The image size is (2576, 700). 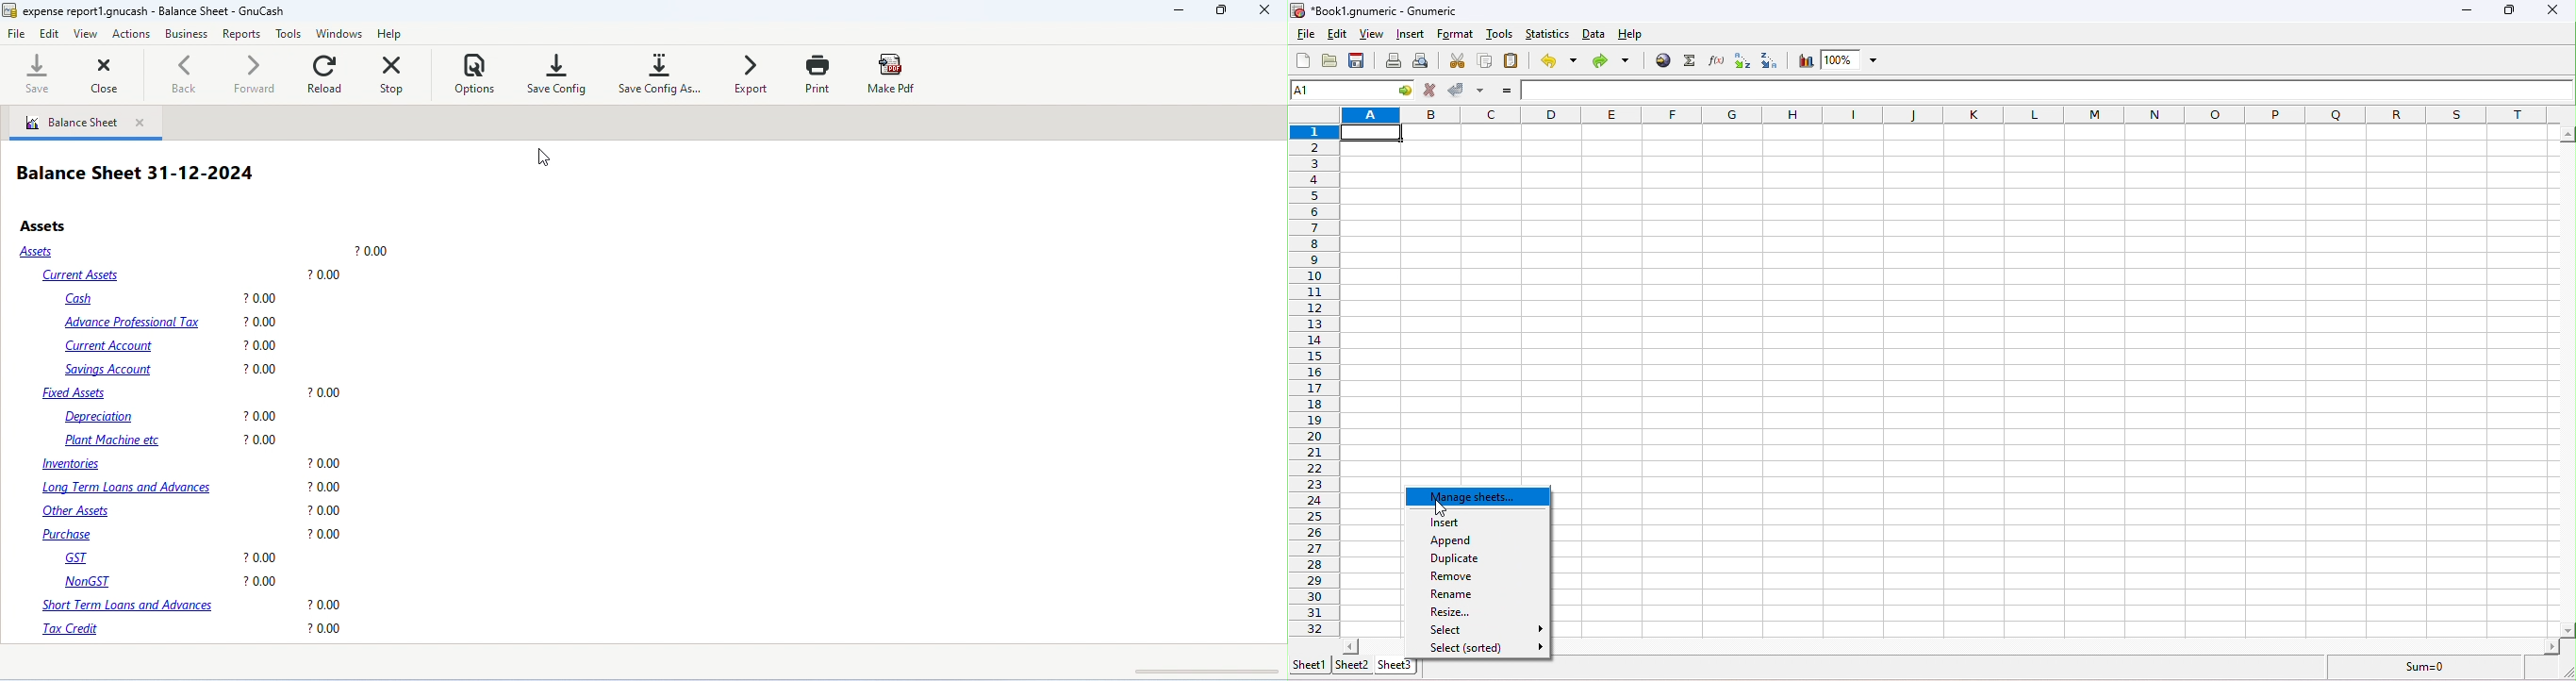 I want to click on current assets, so click(x=192, y=274).